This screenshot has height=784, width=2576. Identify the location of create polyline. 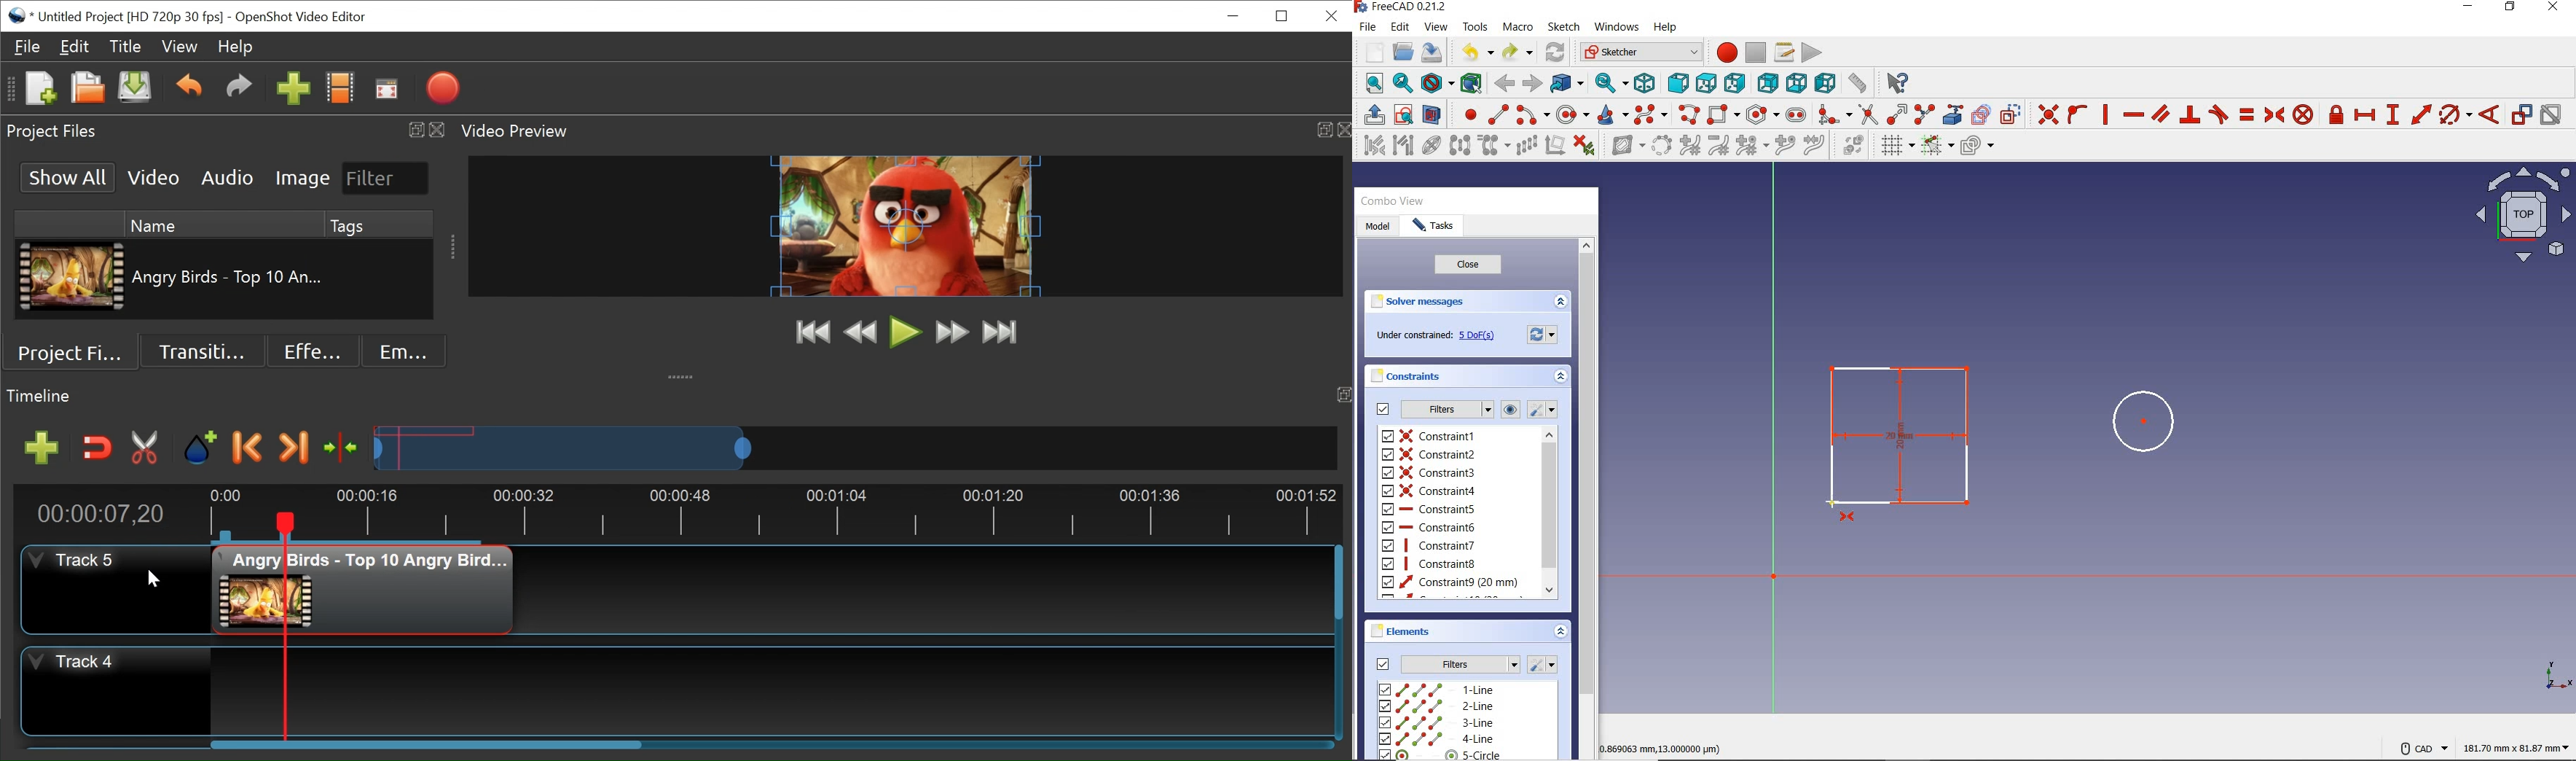
(1689, 115).